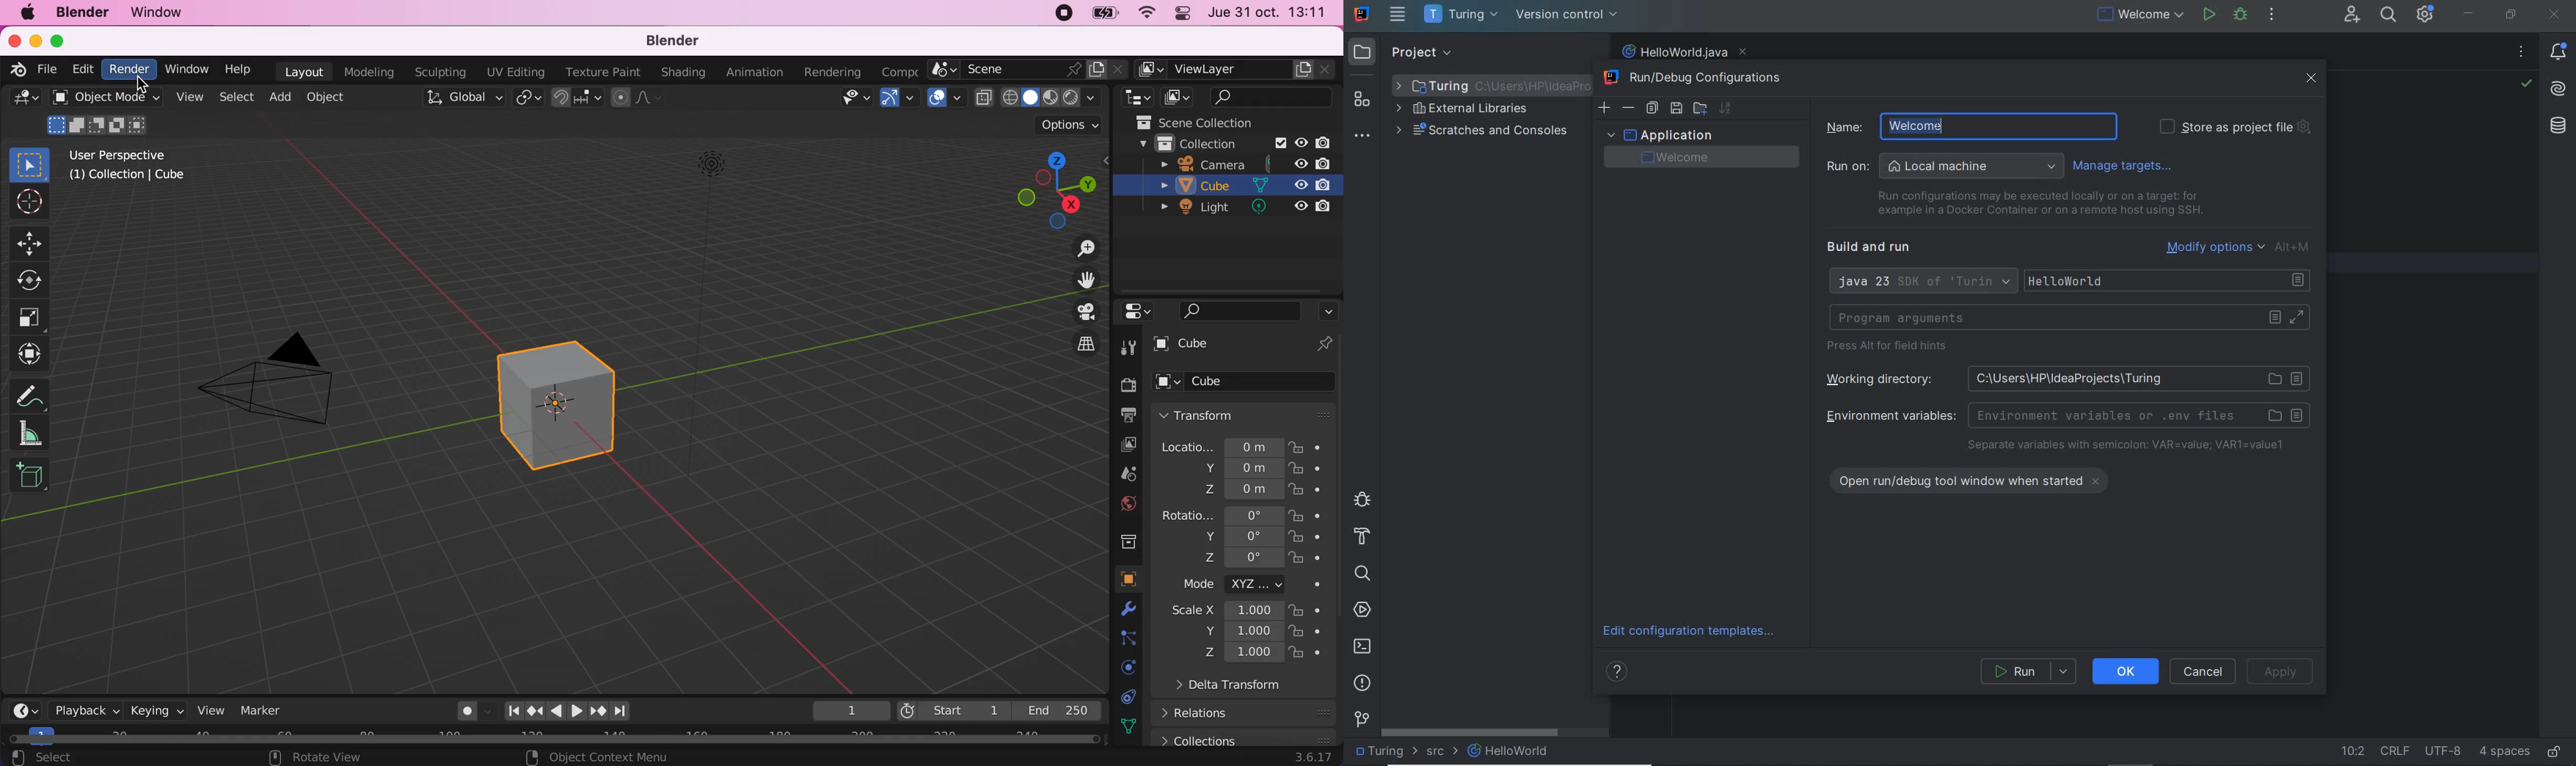 The image size is (2576, 784). Describe the element at coordinates (1978, 478) in the screenshot. I see `open run/debug tool window when started` at that location.